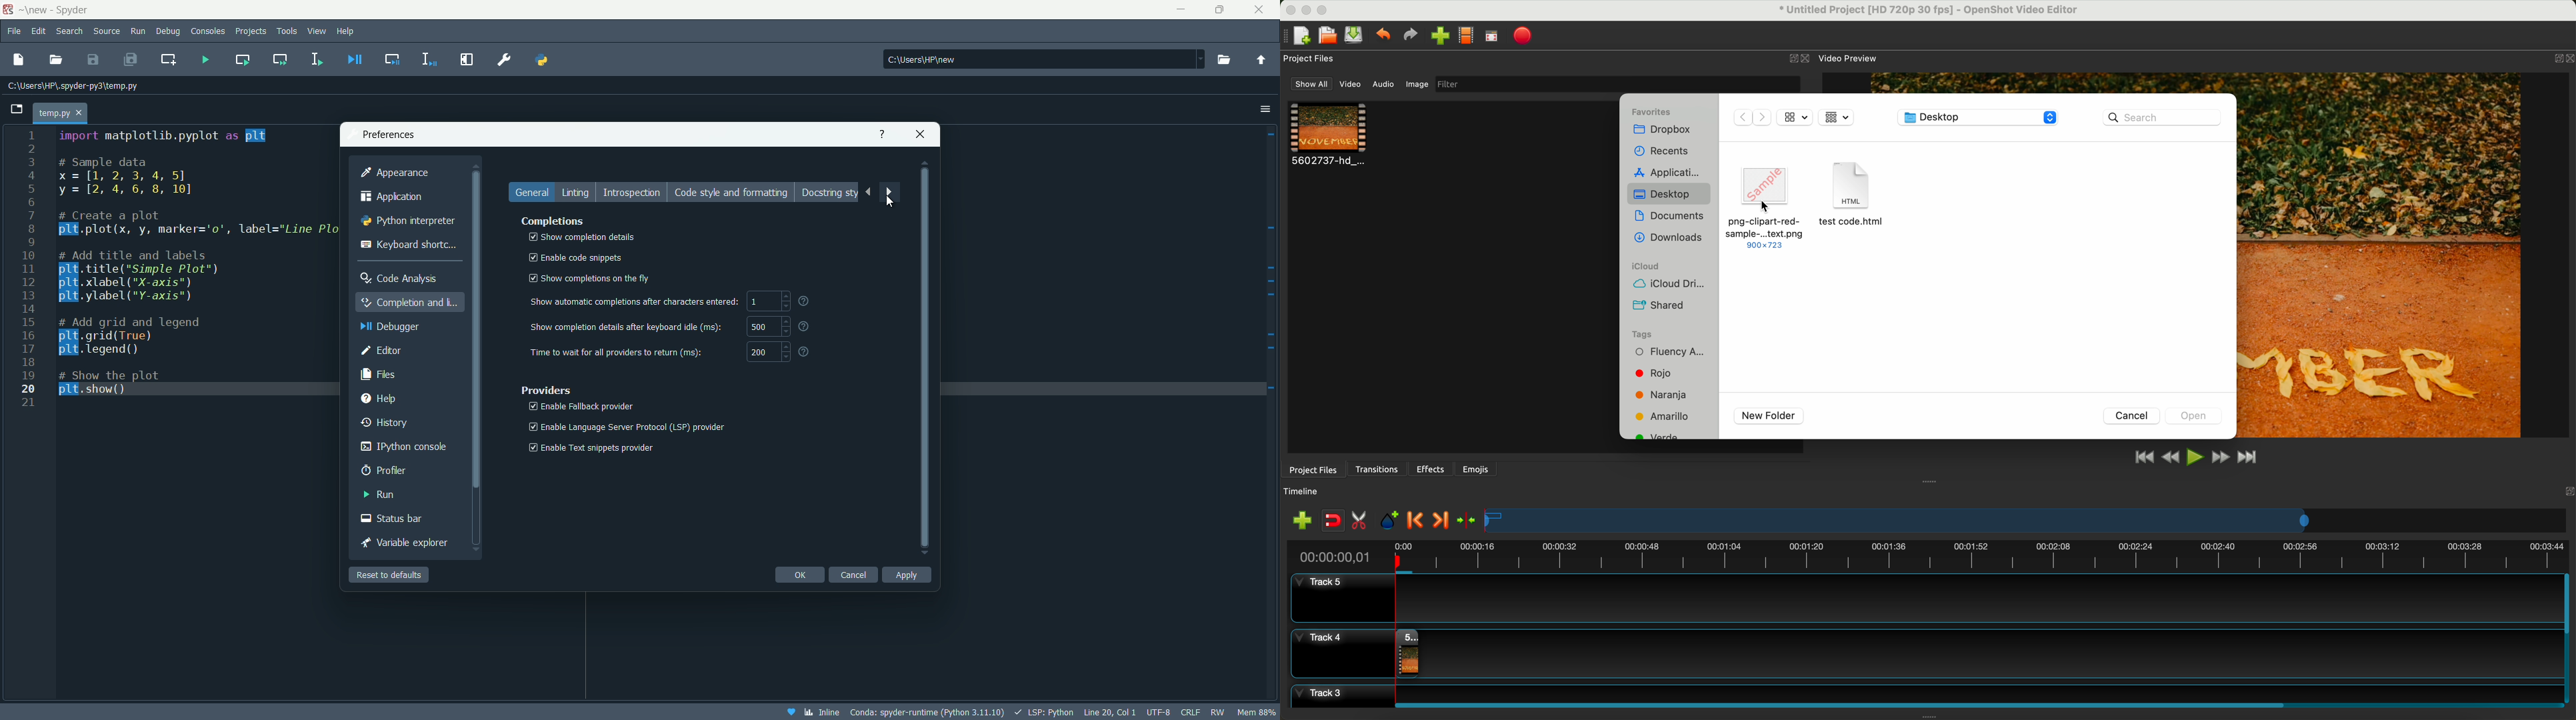  Describe the element at coordinates (1045, 58) in the screenshot. I see `directory` at that location.